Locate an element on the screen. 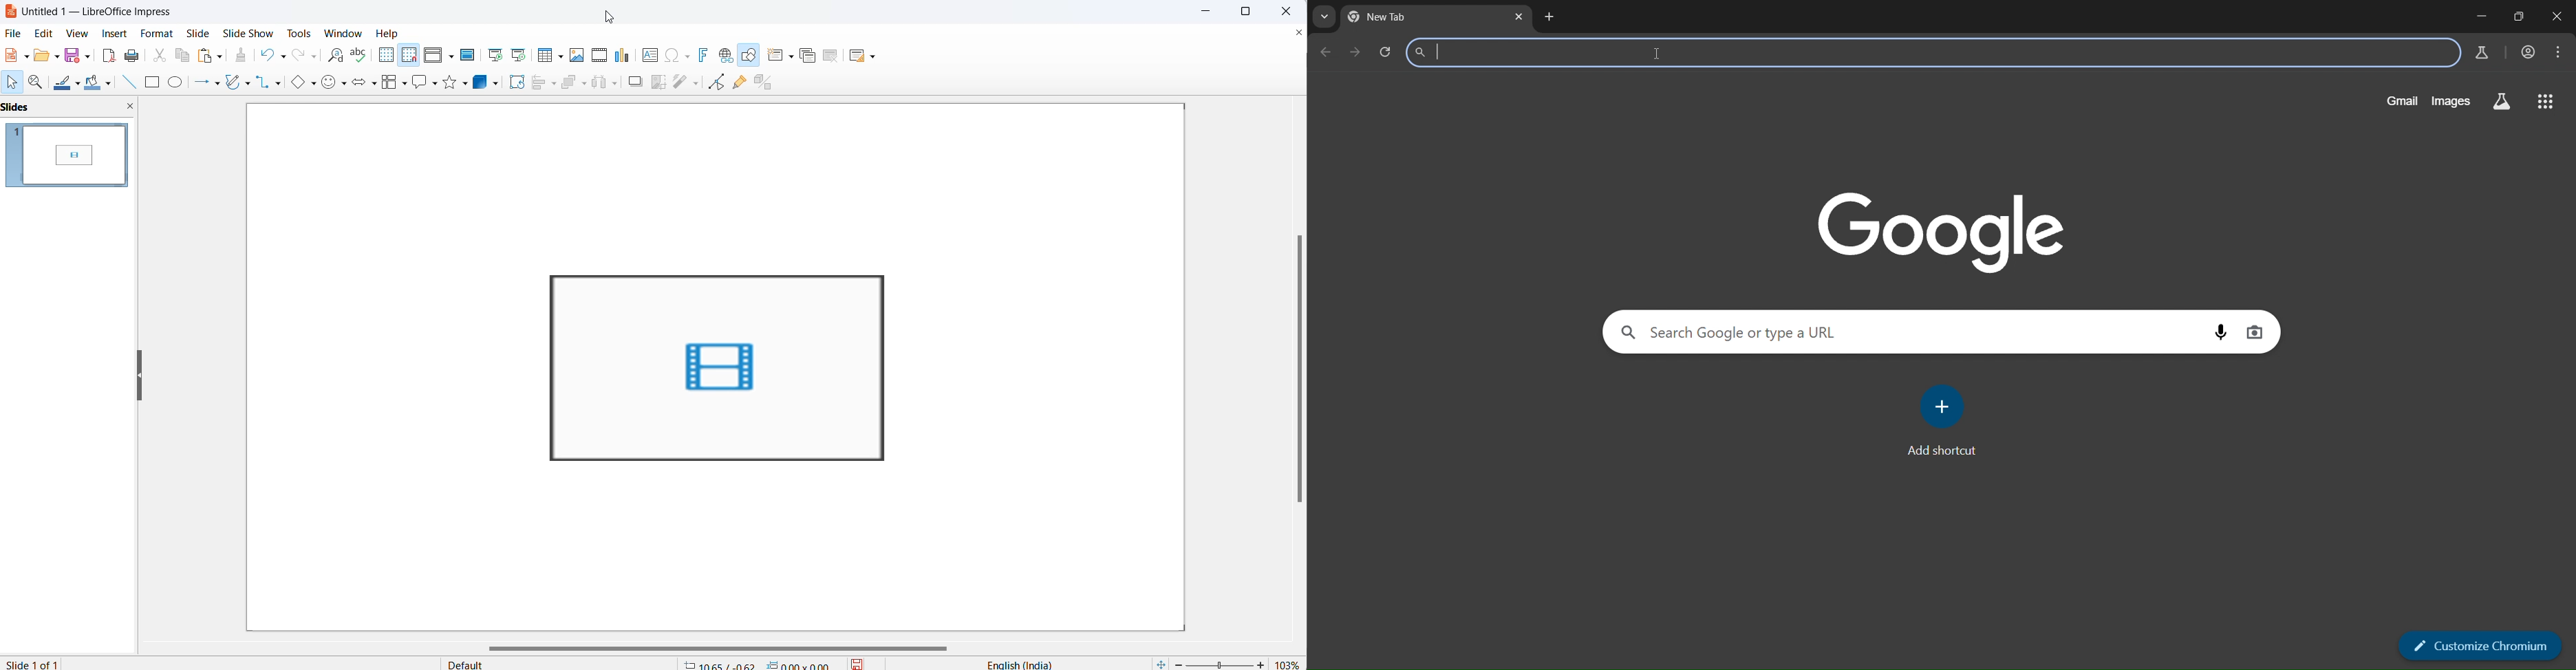 This screenshot has height=672, width=2576. cursor and selection coordinates is located at coordinates (760, 662).